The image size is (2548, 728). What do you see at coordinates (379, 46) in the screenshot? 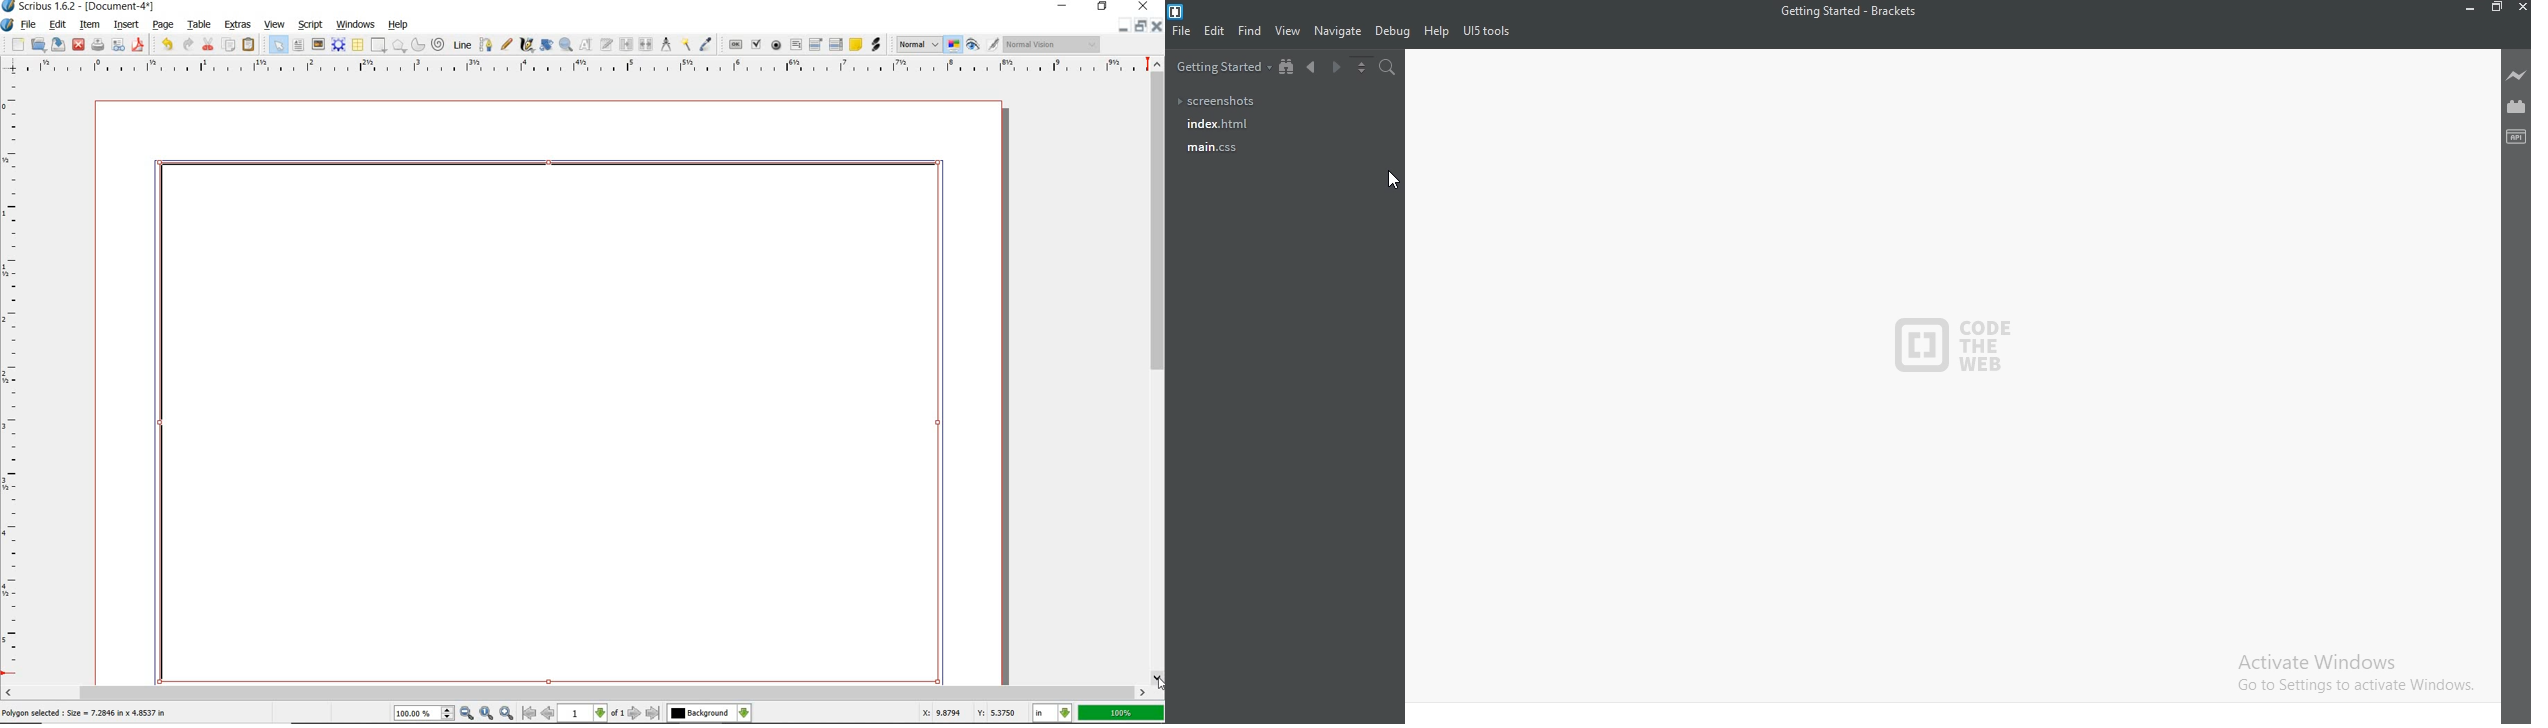
I see `shape` at bounding box center [379, 46].